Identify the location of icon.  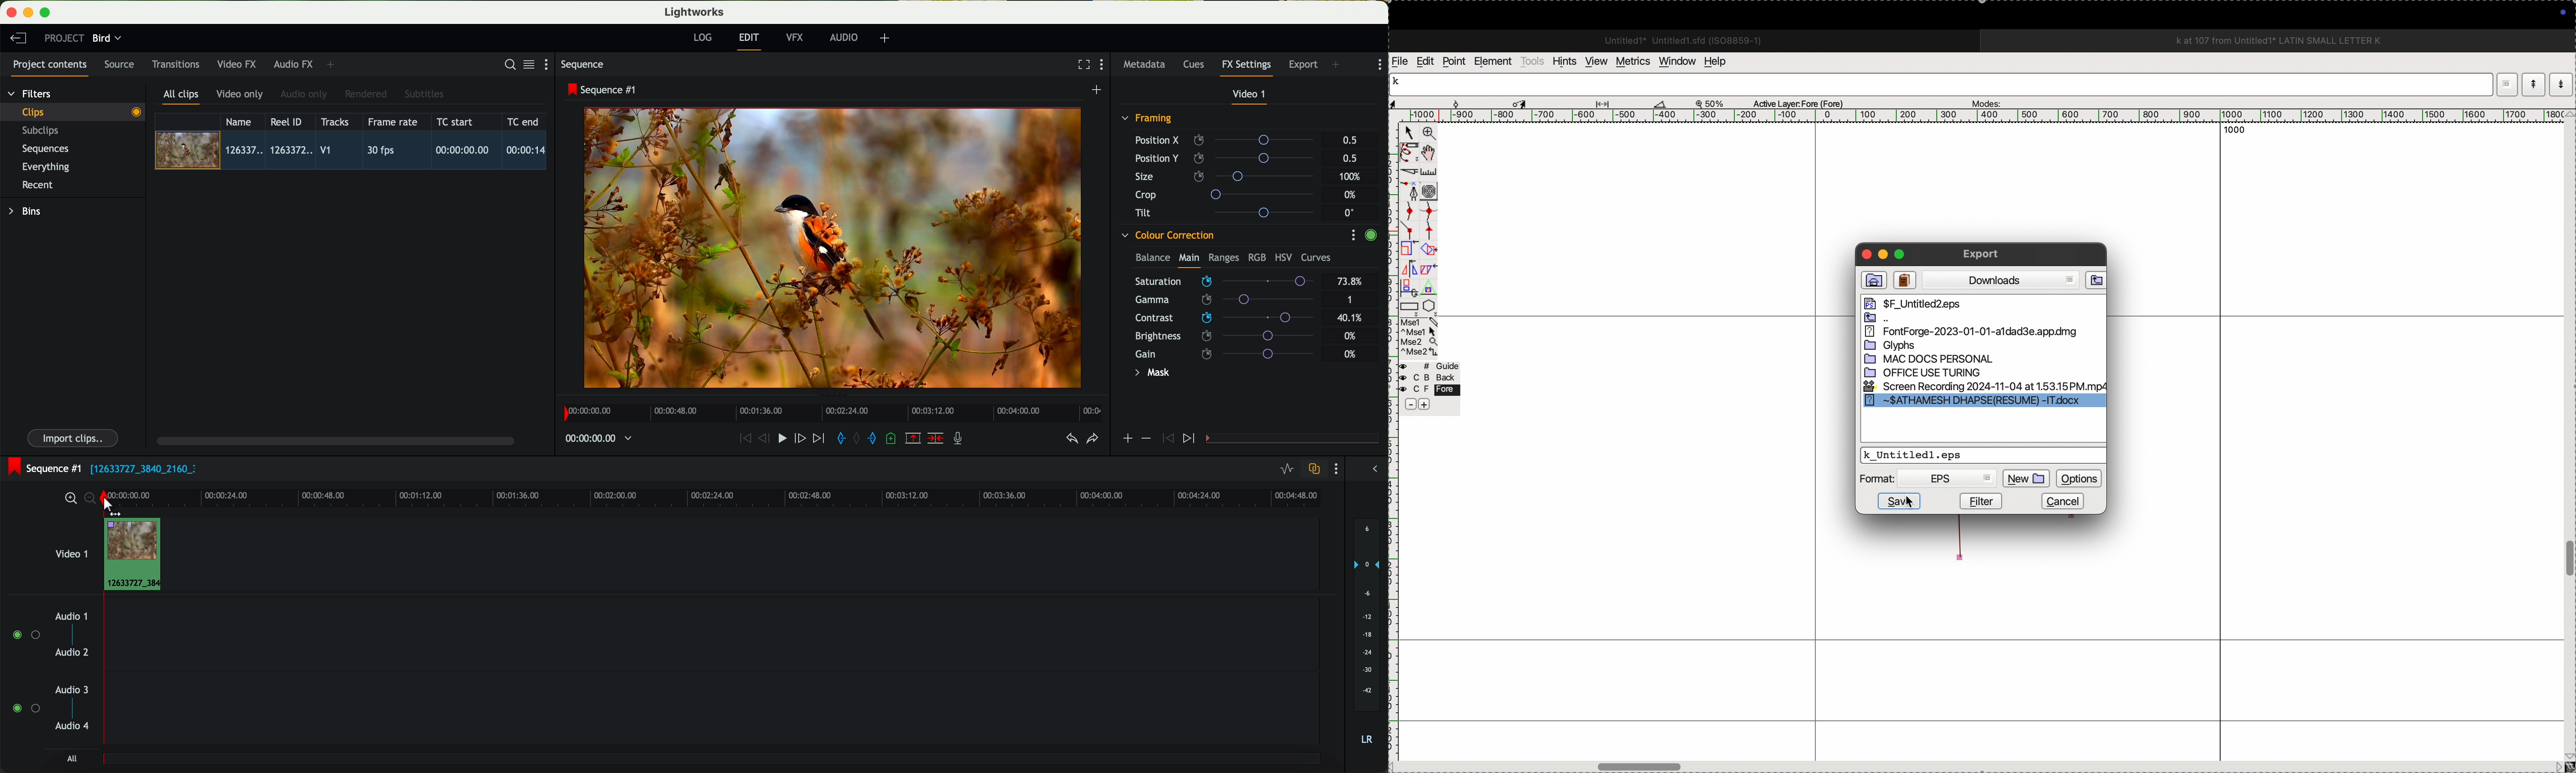
(1166, 439).